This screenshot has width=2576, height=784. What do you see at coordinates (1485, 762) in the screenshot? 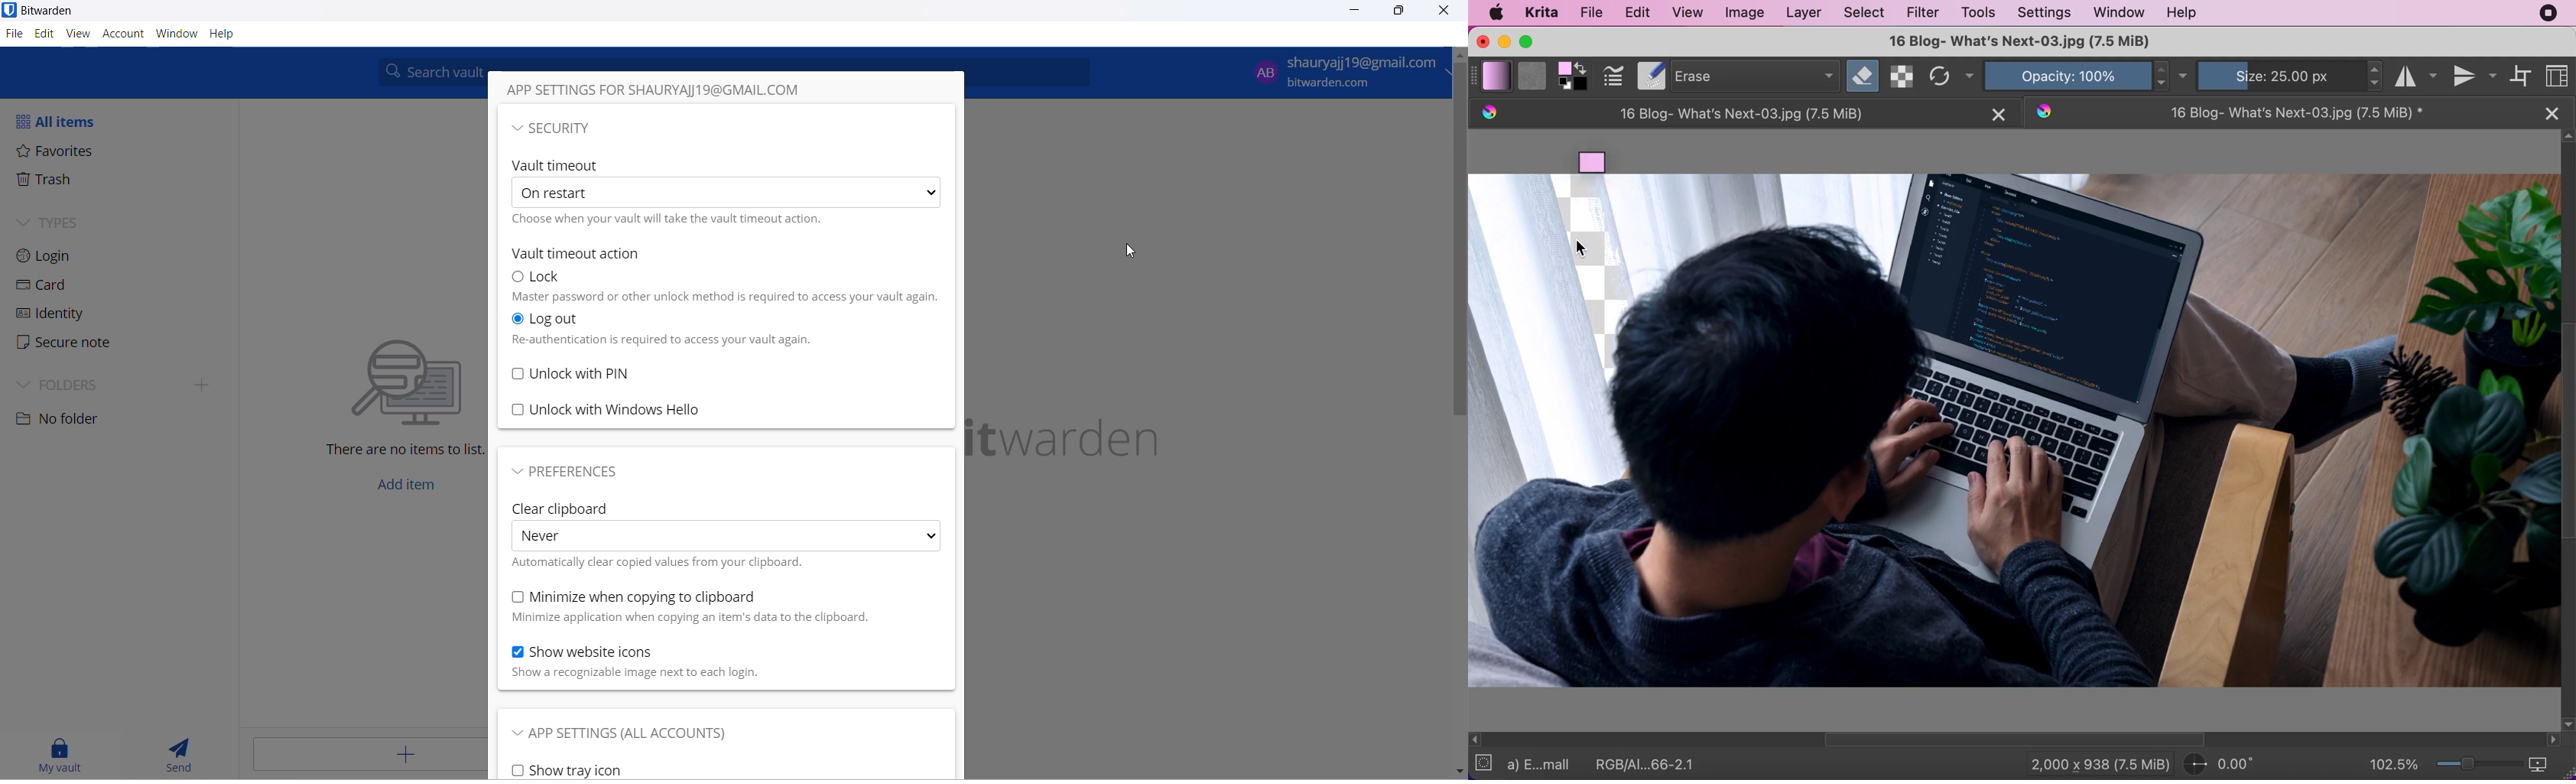
I see `no selection` at bounding box center [1485, 762].